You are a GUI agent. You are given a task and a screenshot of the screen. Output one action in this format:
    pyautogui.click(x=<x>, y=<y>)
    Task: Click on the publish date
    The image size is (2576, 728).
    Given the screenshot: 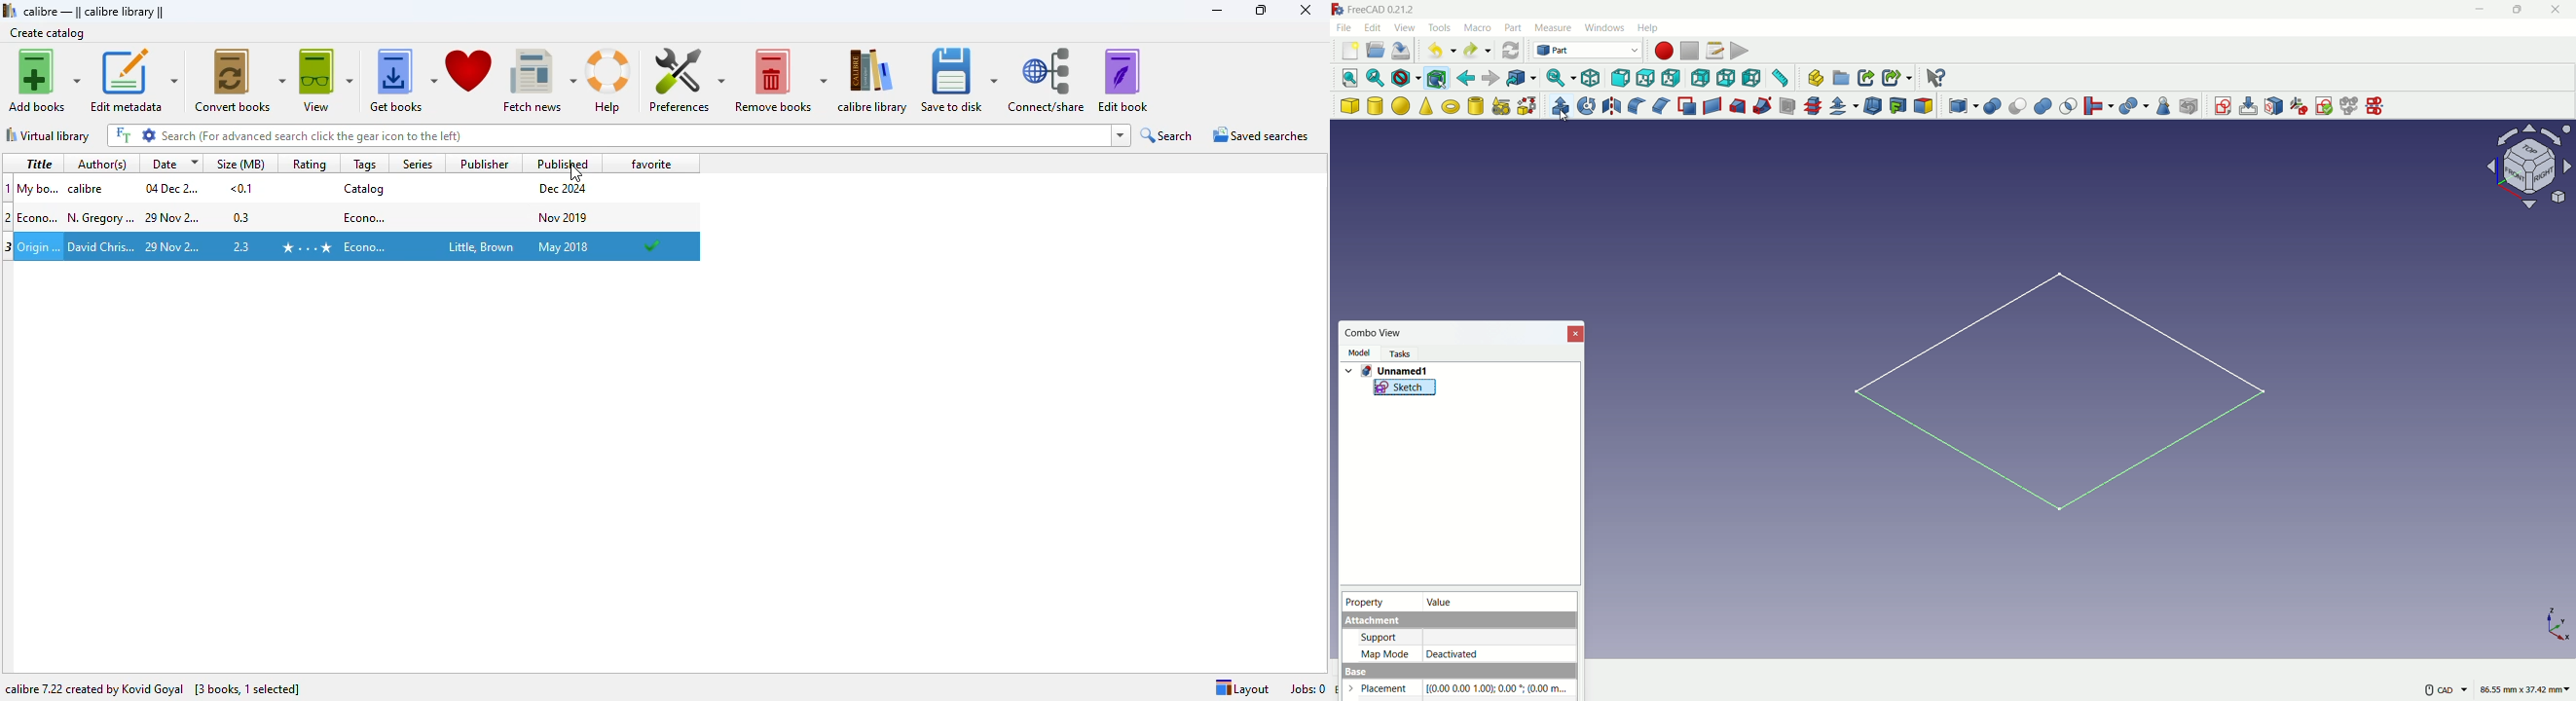 What is the action you would take?
    pyautogui.click(x=565, y=217)
    